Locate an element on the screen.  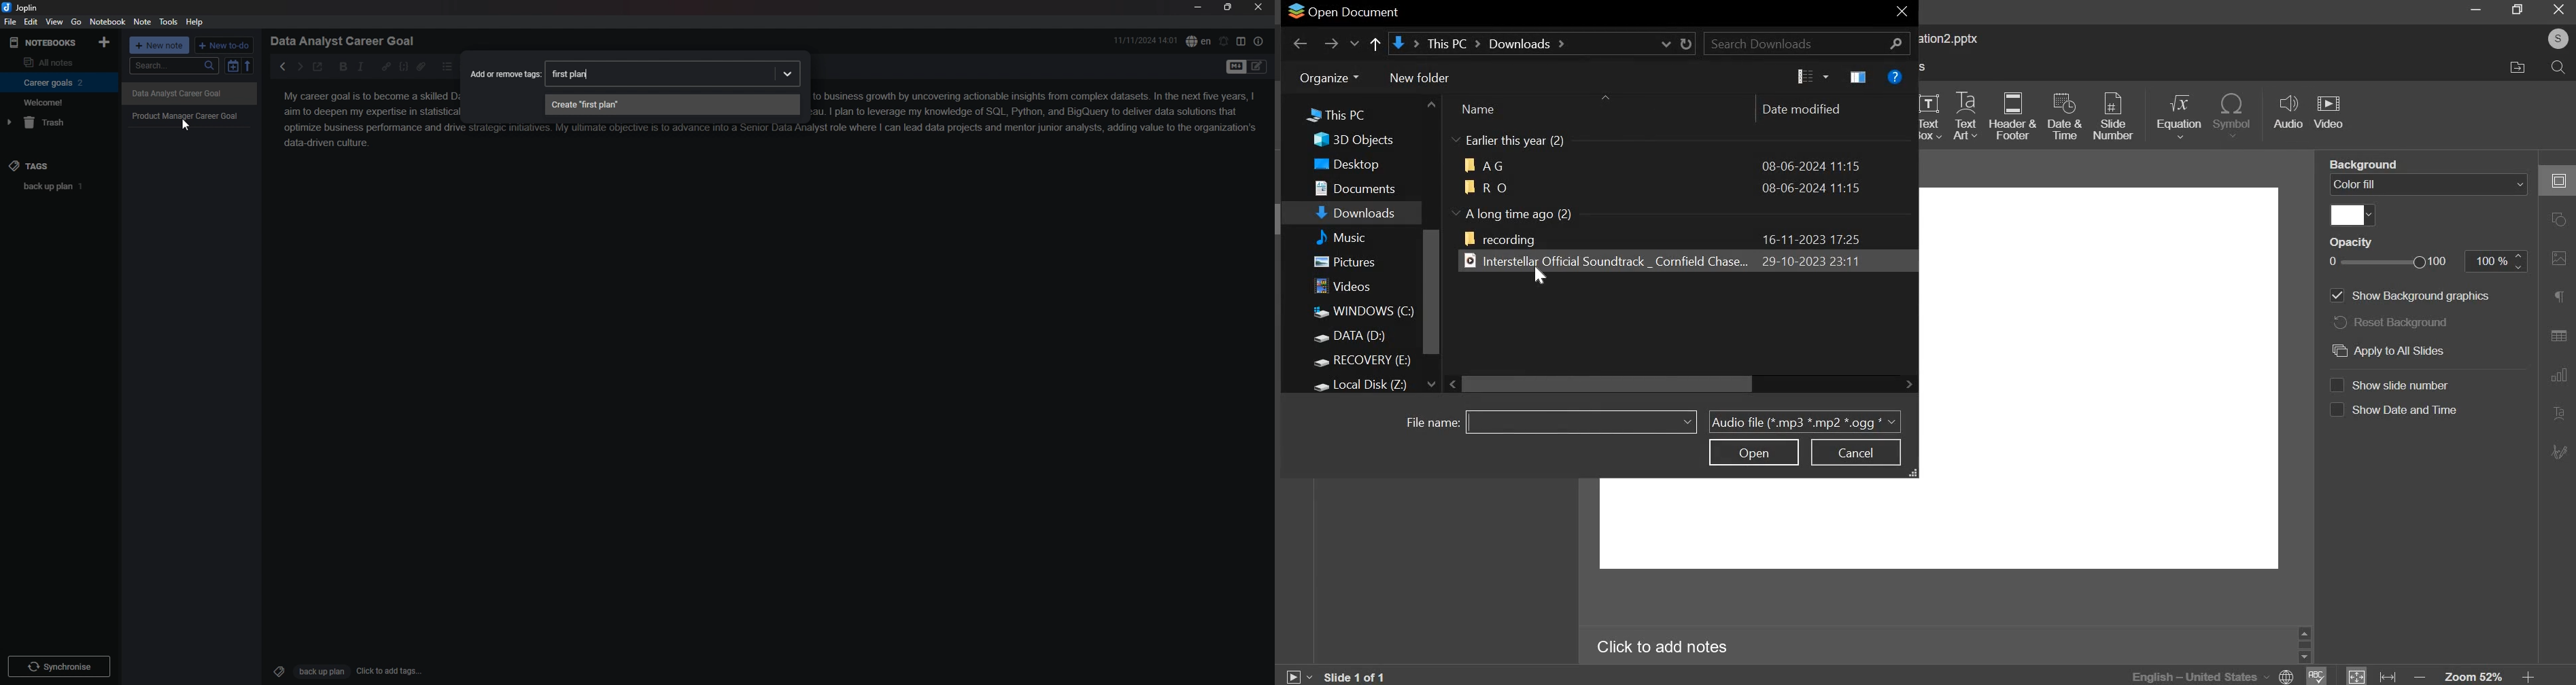
expand view is located at coordinates (1914, 473).